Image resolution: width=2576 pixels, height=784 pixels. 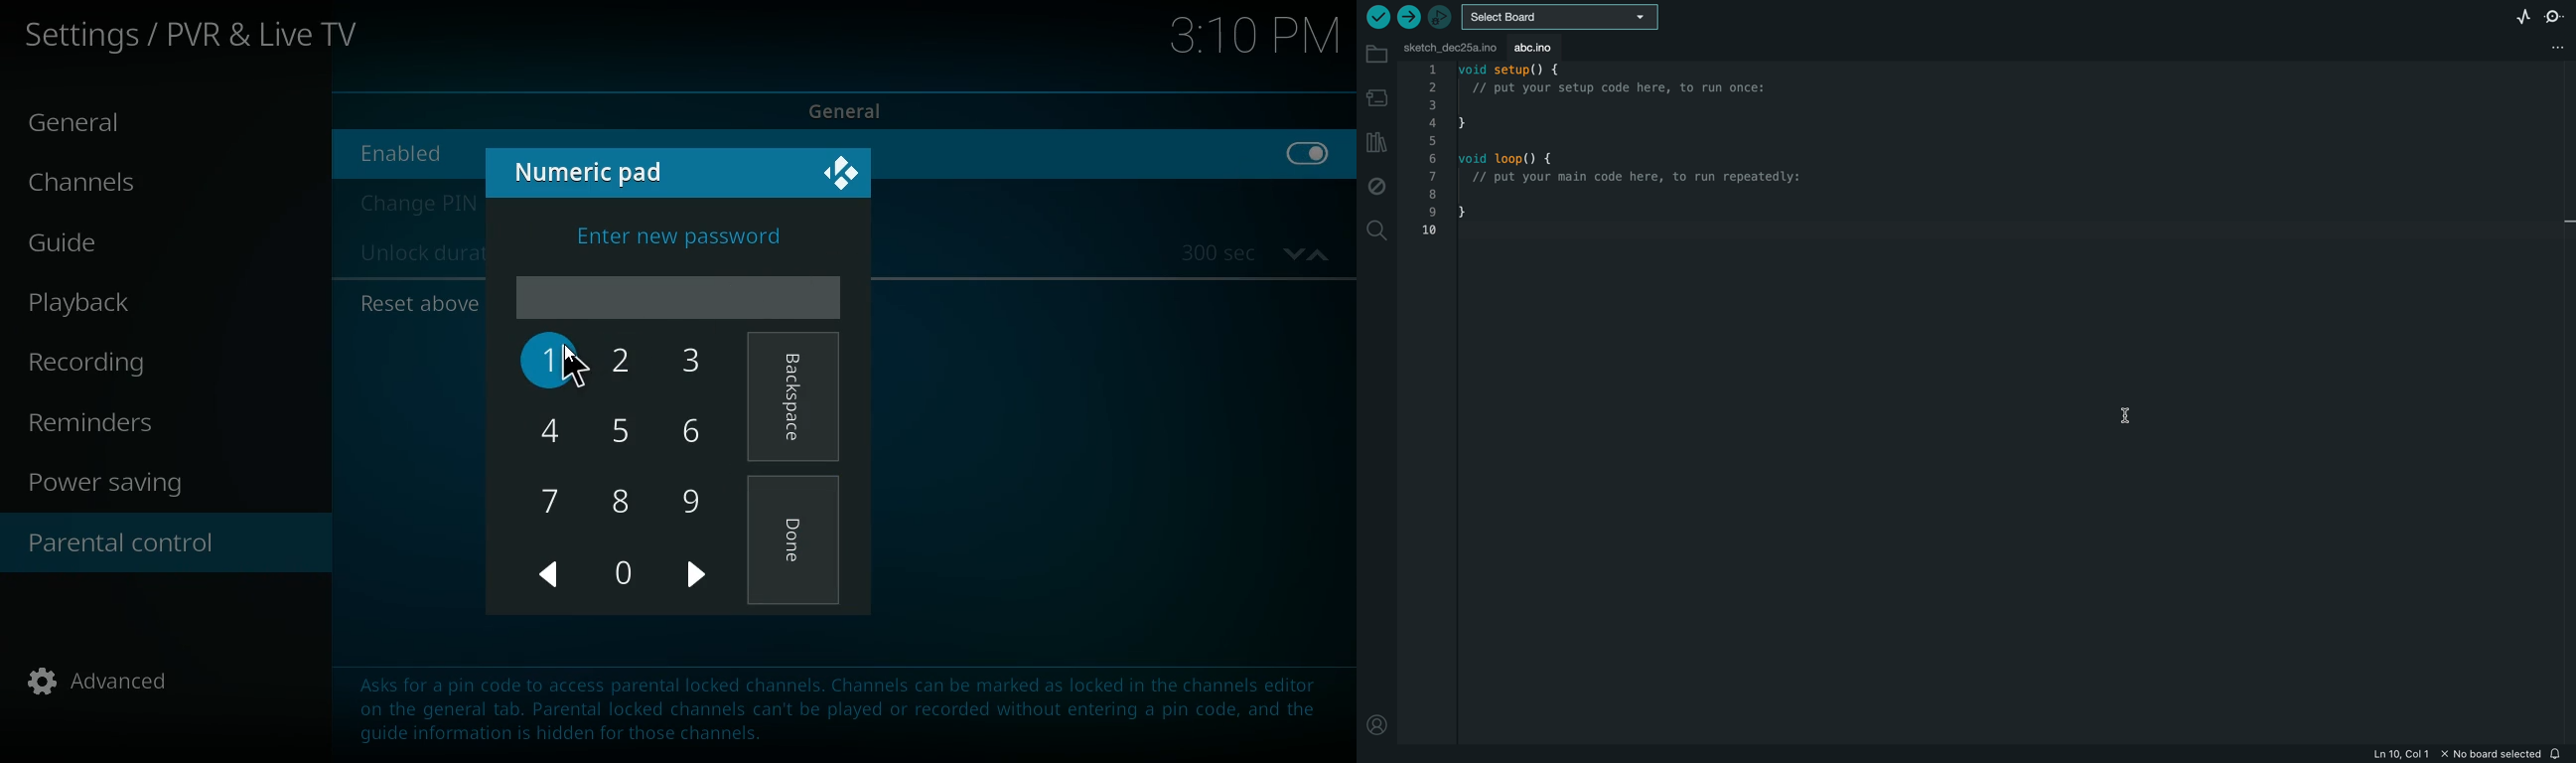 What do you see at coordinates (694, 431) in the screenshot?
I see `6` at bounding box center [694, 431].